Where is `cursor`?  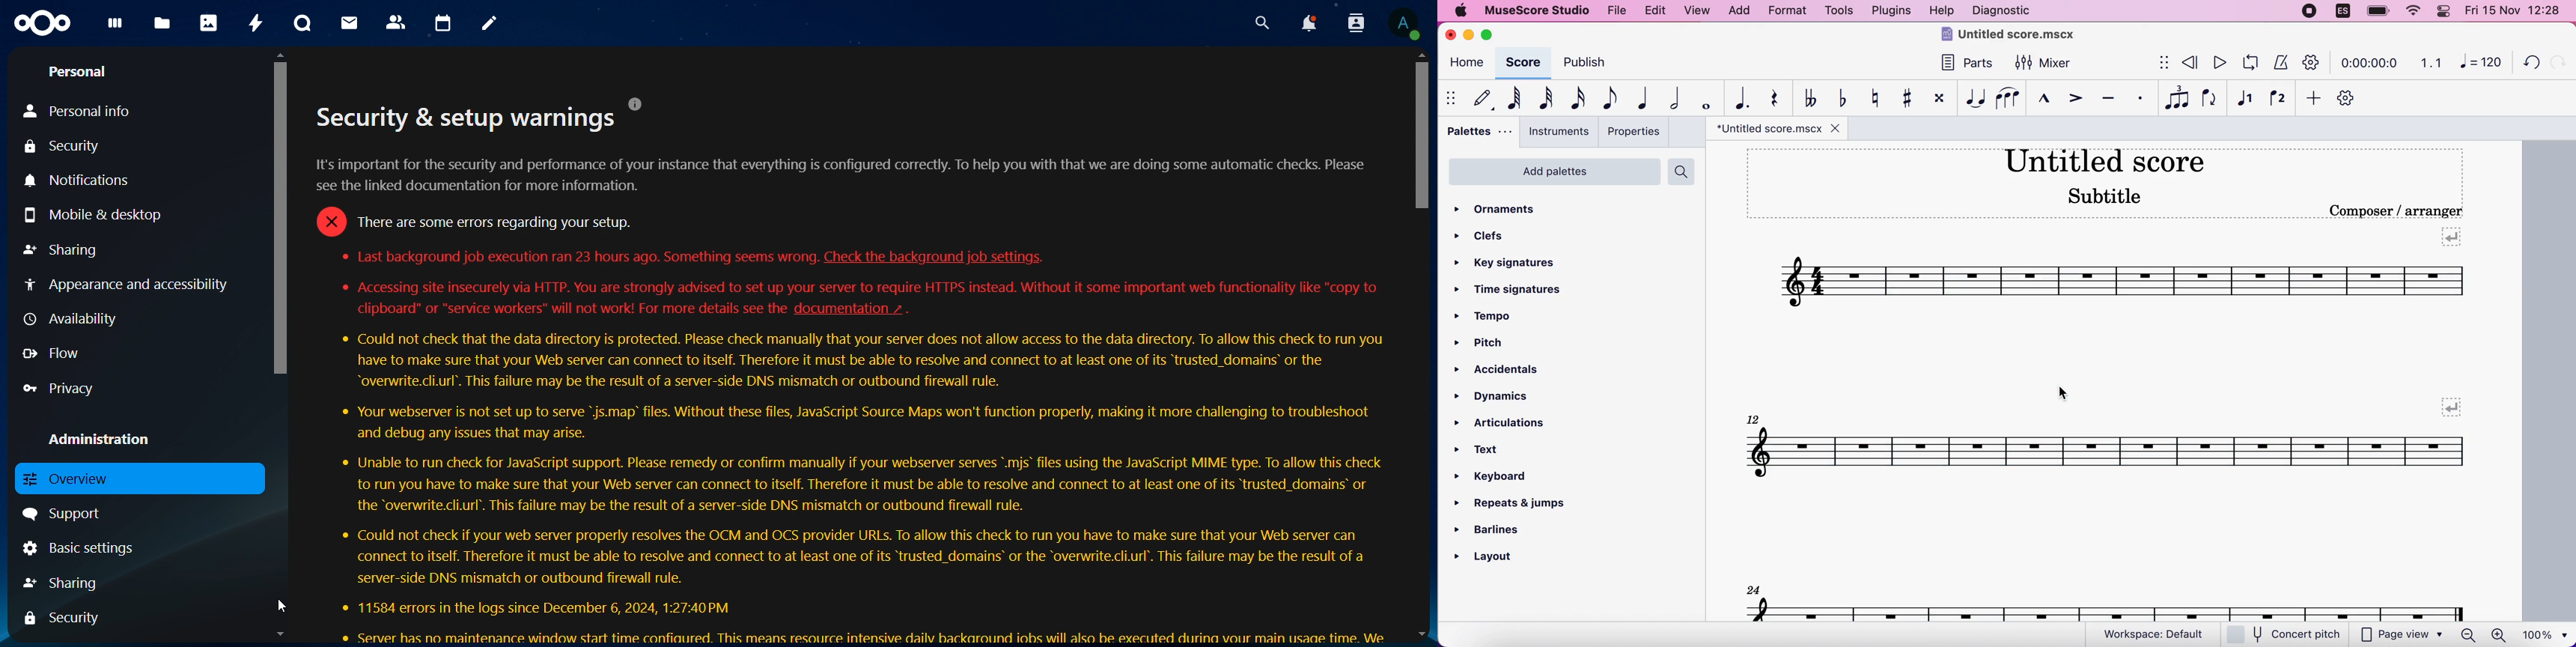
cursor is located at coordinates (2065, 392).